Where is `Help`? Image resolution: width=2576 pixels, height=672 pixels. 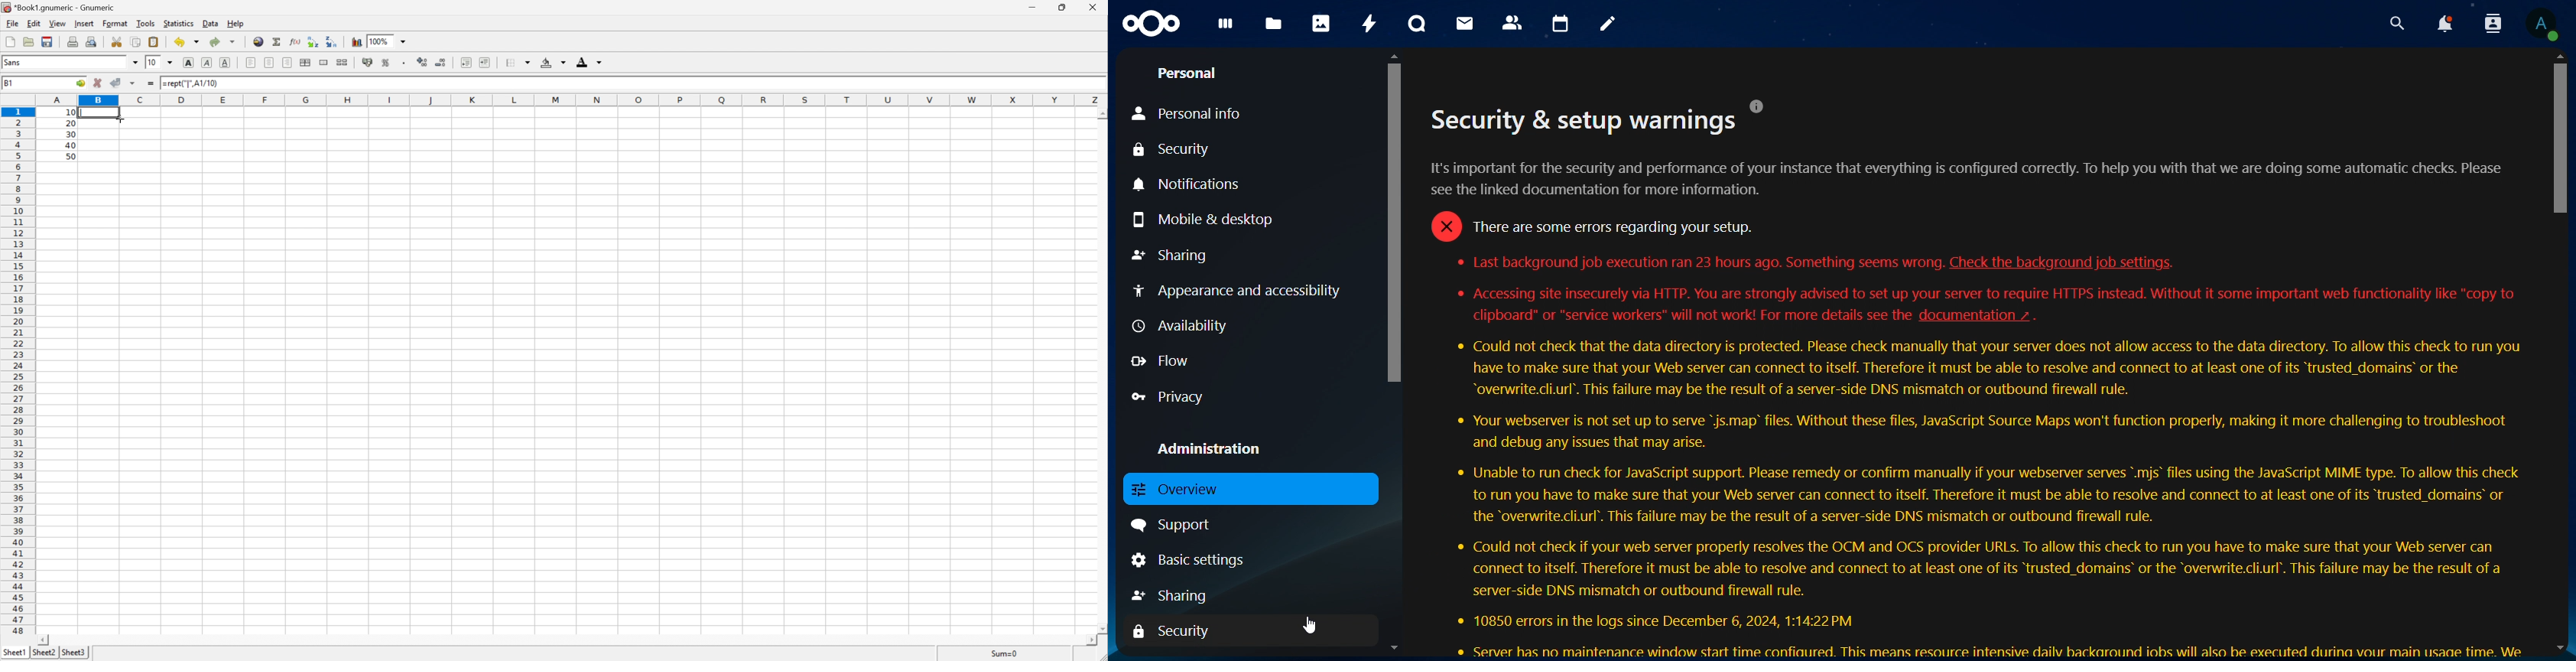
Help is located at coordinates (234, 23).